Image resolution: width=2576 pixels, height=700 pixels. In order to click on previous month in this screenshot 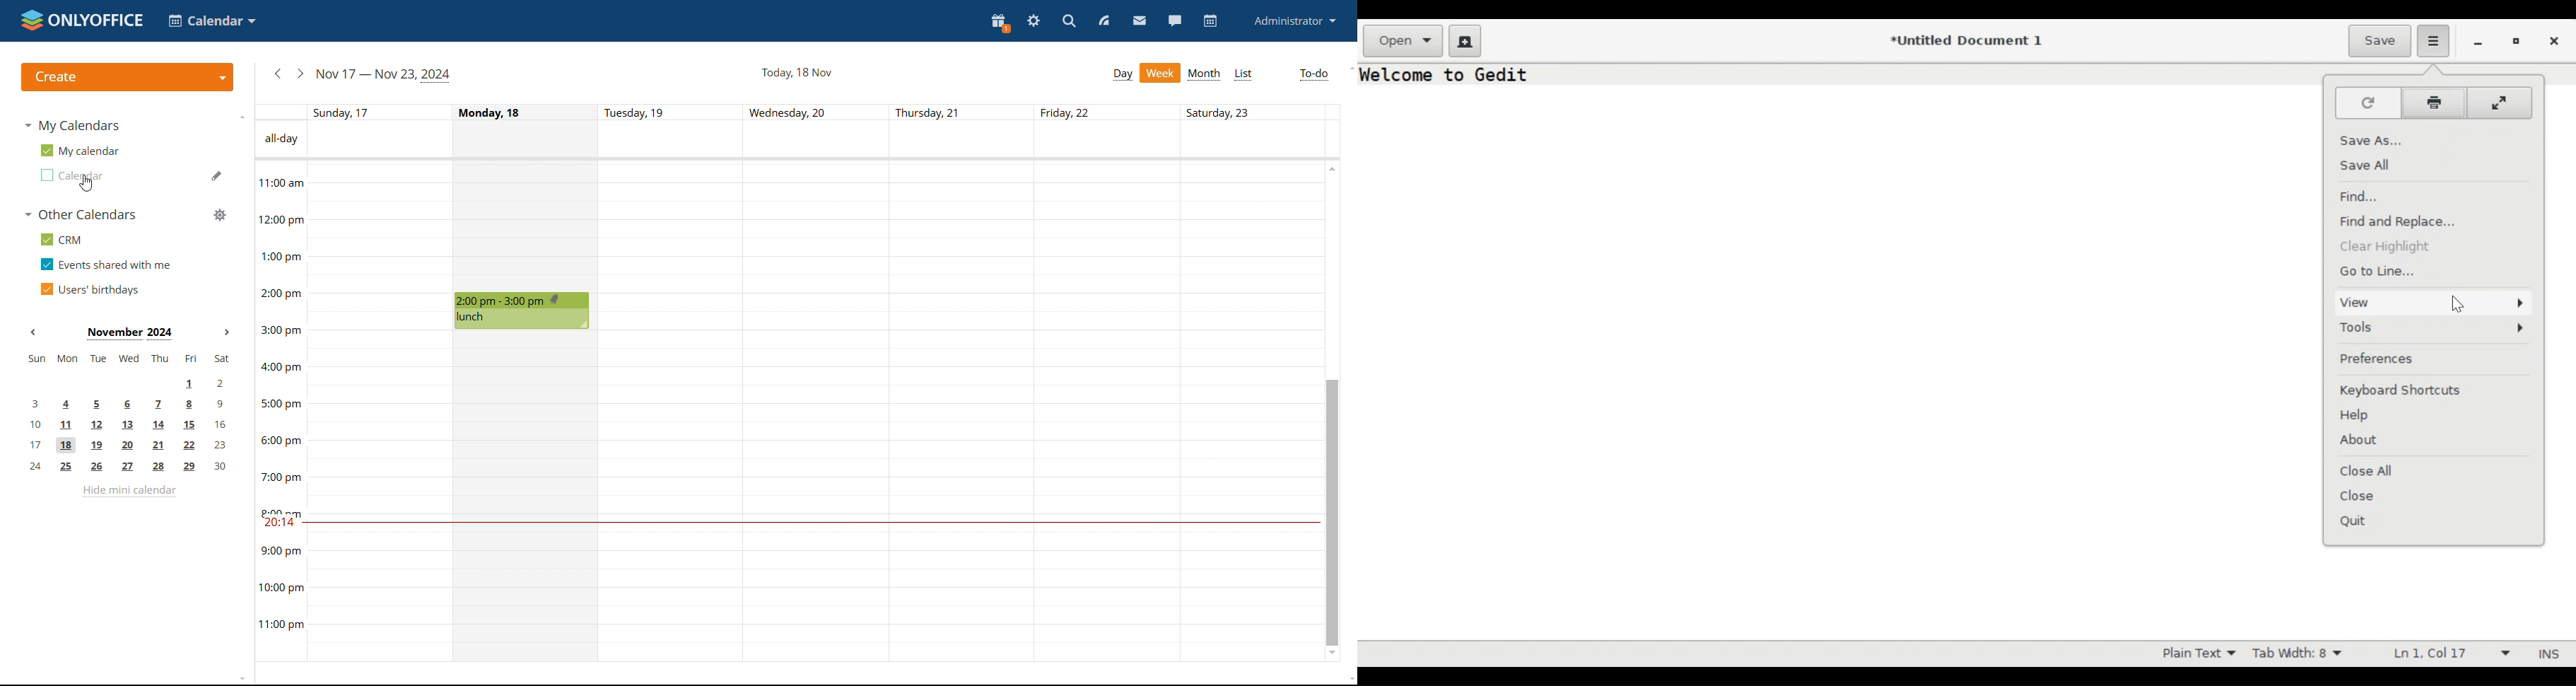, I will do `click(33, 332)`.